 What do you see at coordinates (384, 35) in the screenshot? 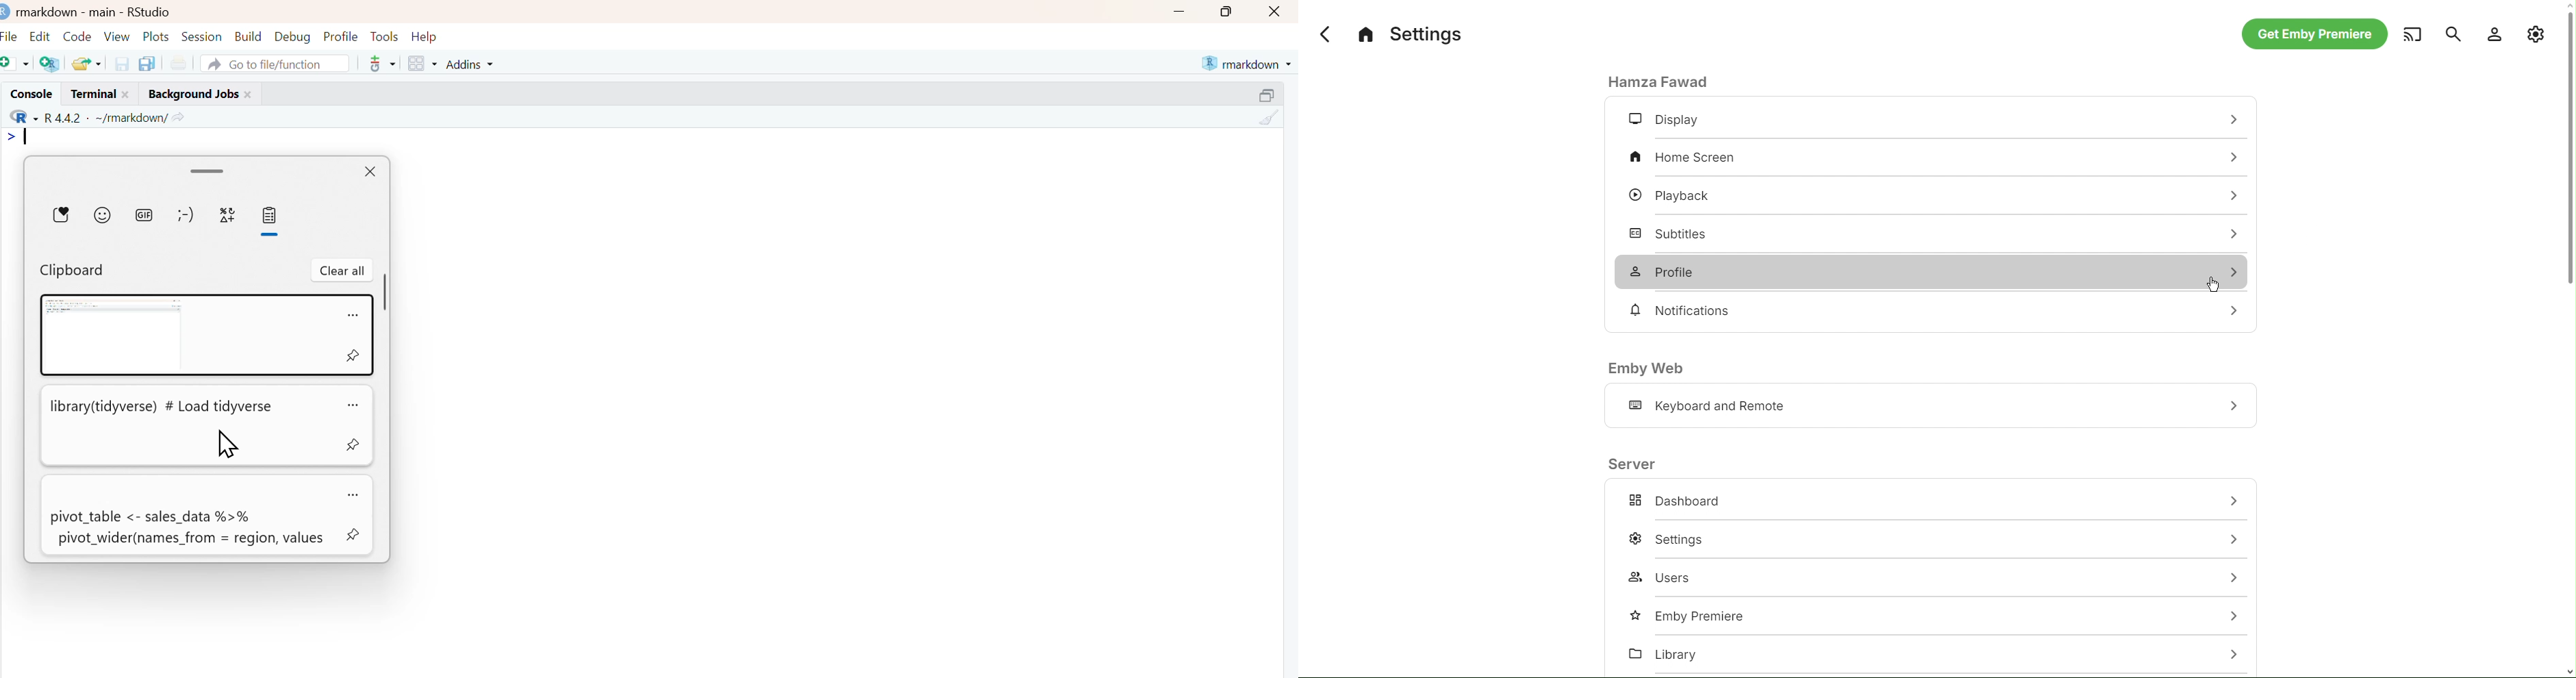
I see `Tools` at bounding box center [384, 35].